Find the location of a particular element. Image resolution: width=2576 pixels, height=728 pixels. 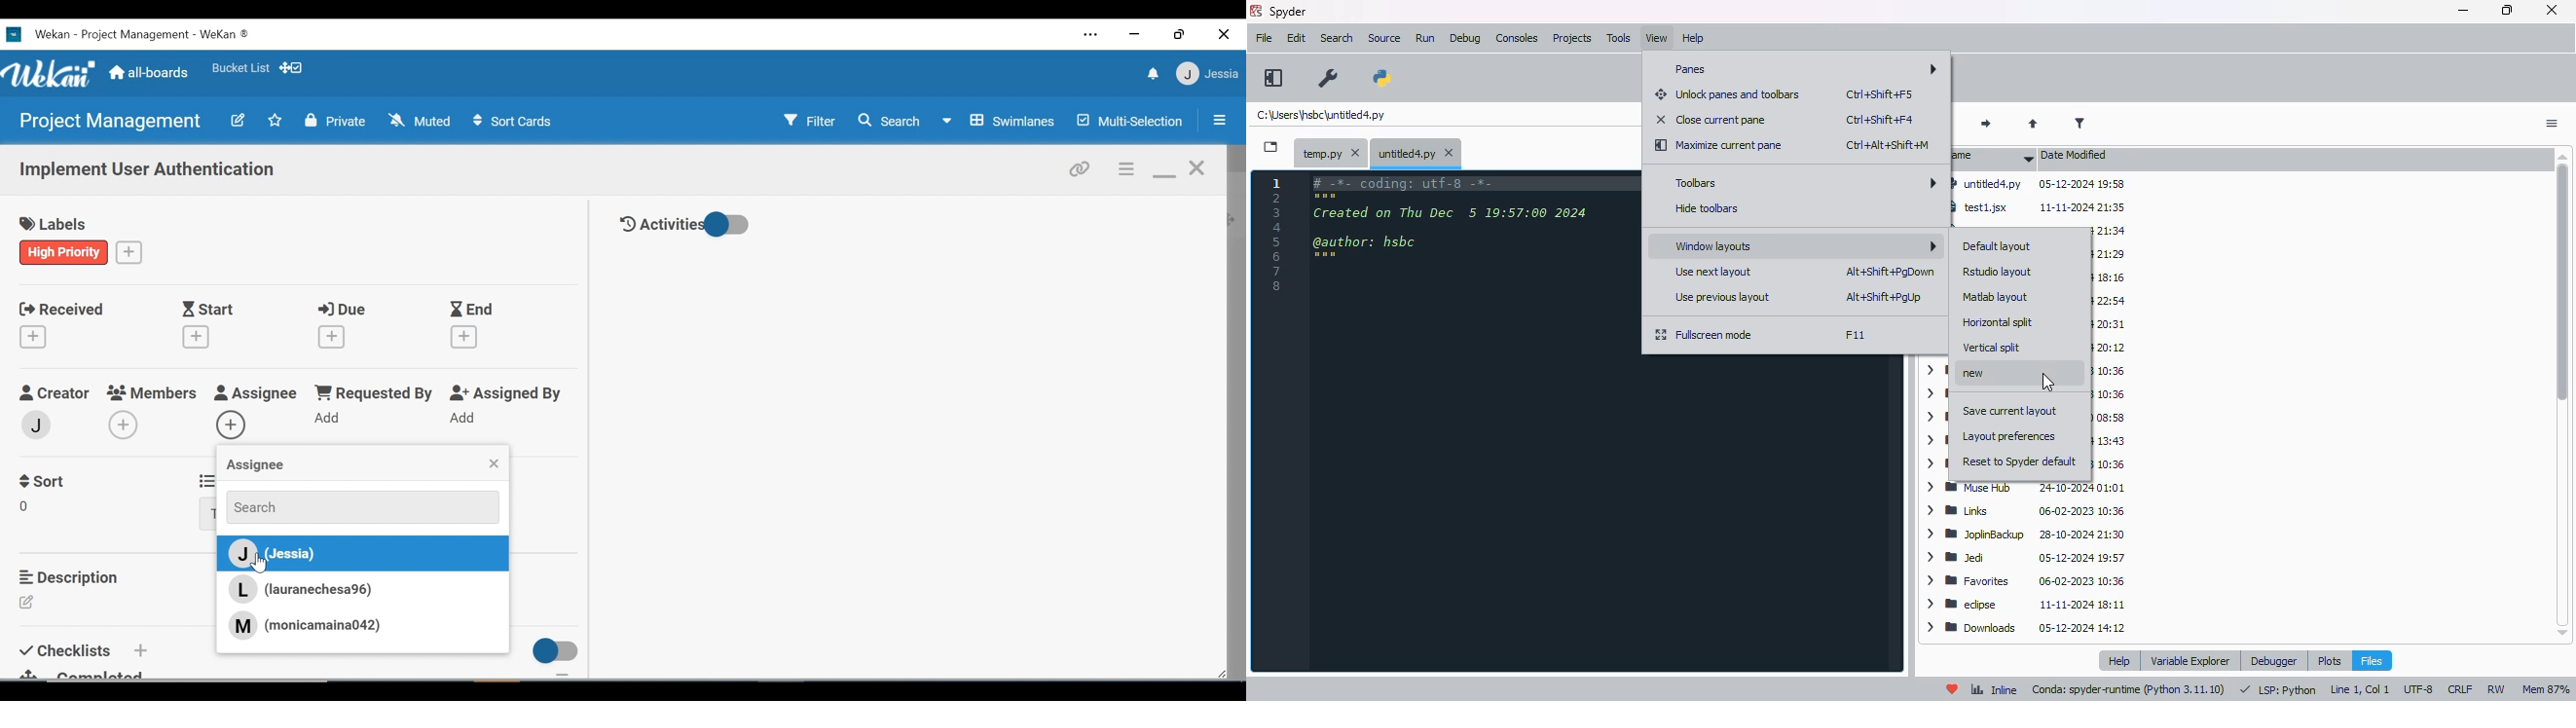

Close is located at coordinates (1225, 34).